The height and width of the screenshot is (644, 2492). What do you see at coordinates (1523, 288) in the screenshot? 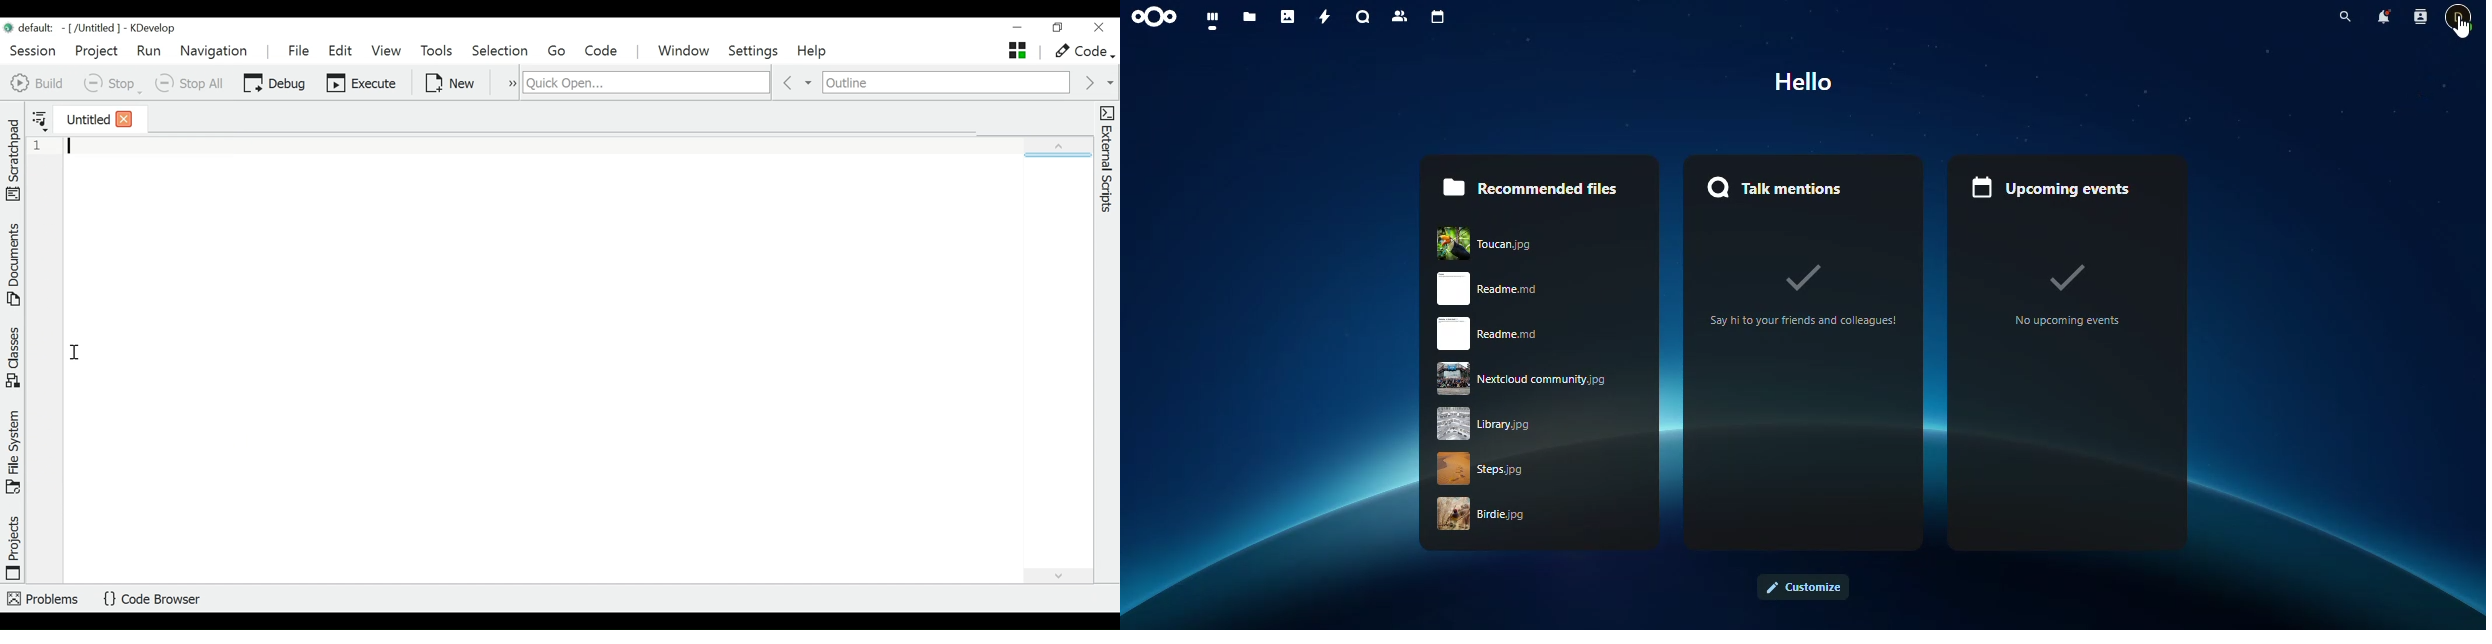
I see `read me.rnd` at bounding box center [1523, 288].